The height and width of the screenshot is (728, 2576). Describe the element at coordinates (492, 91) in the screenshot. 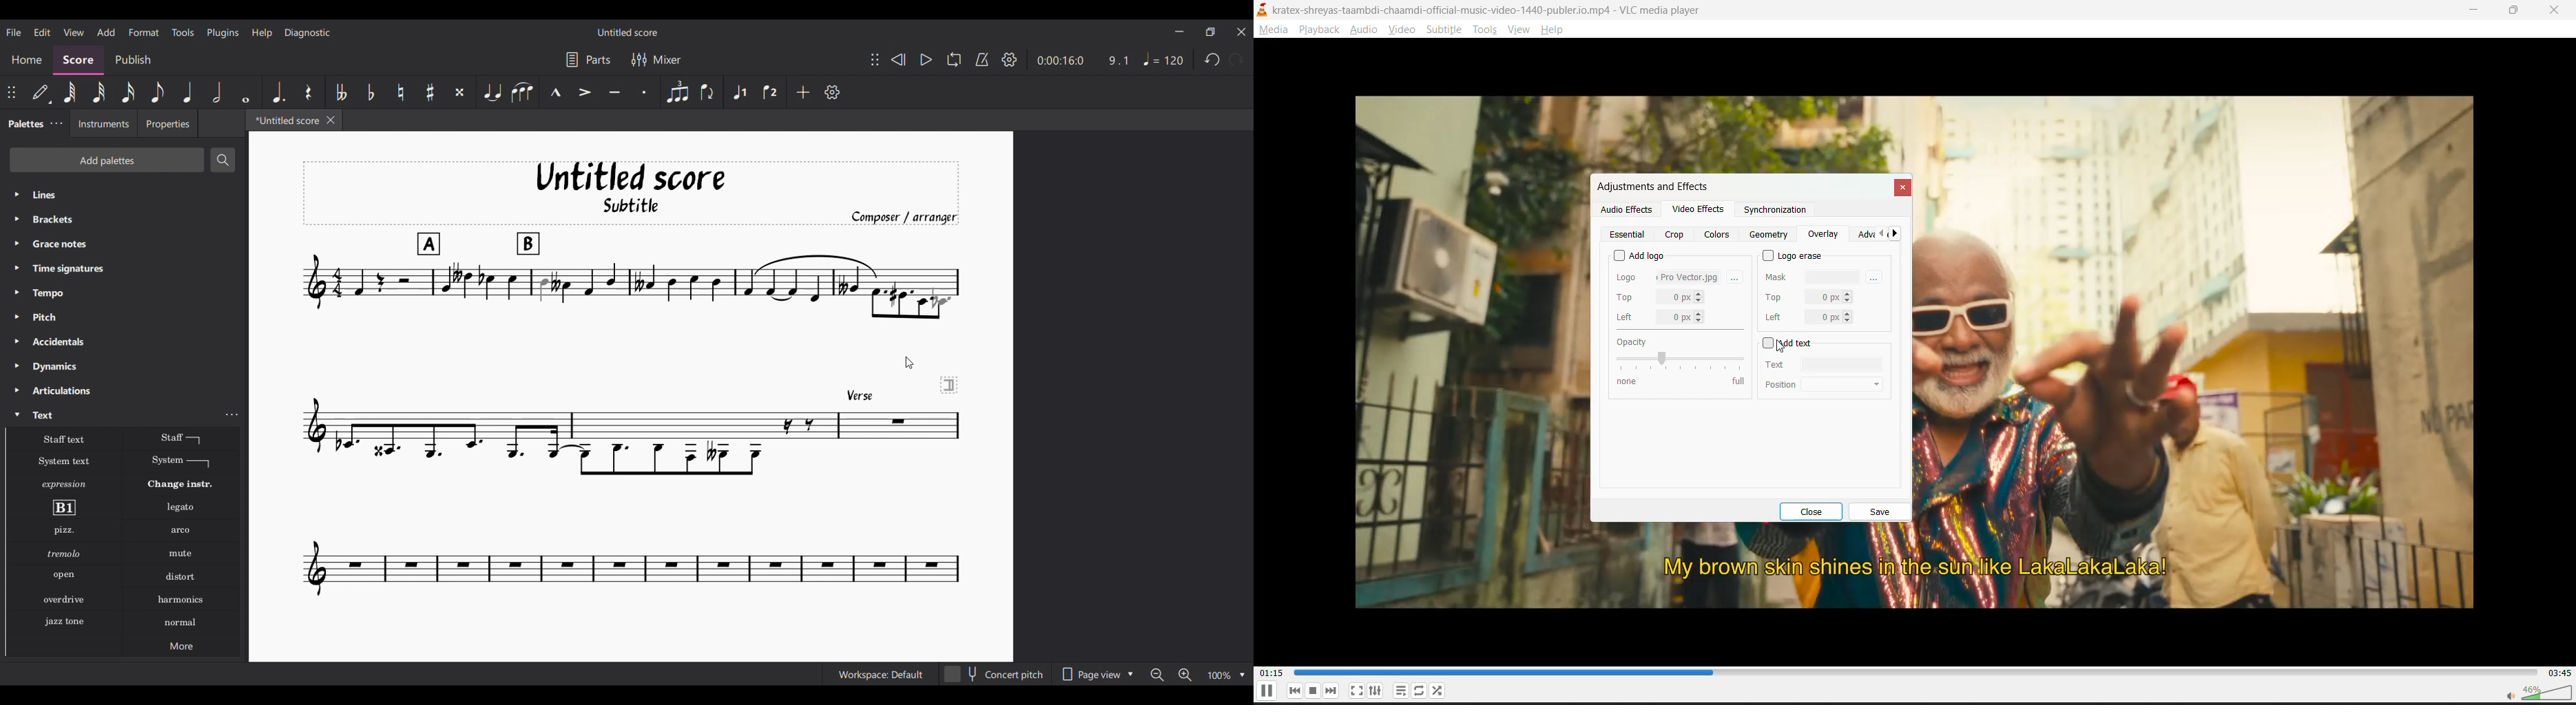

I see `Tie` at that location.